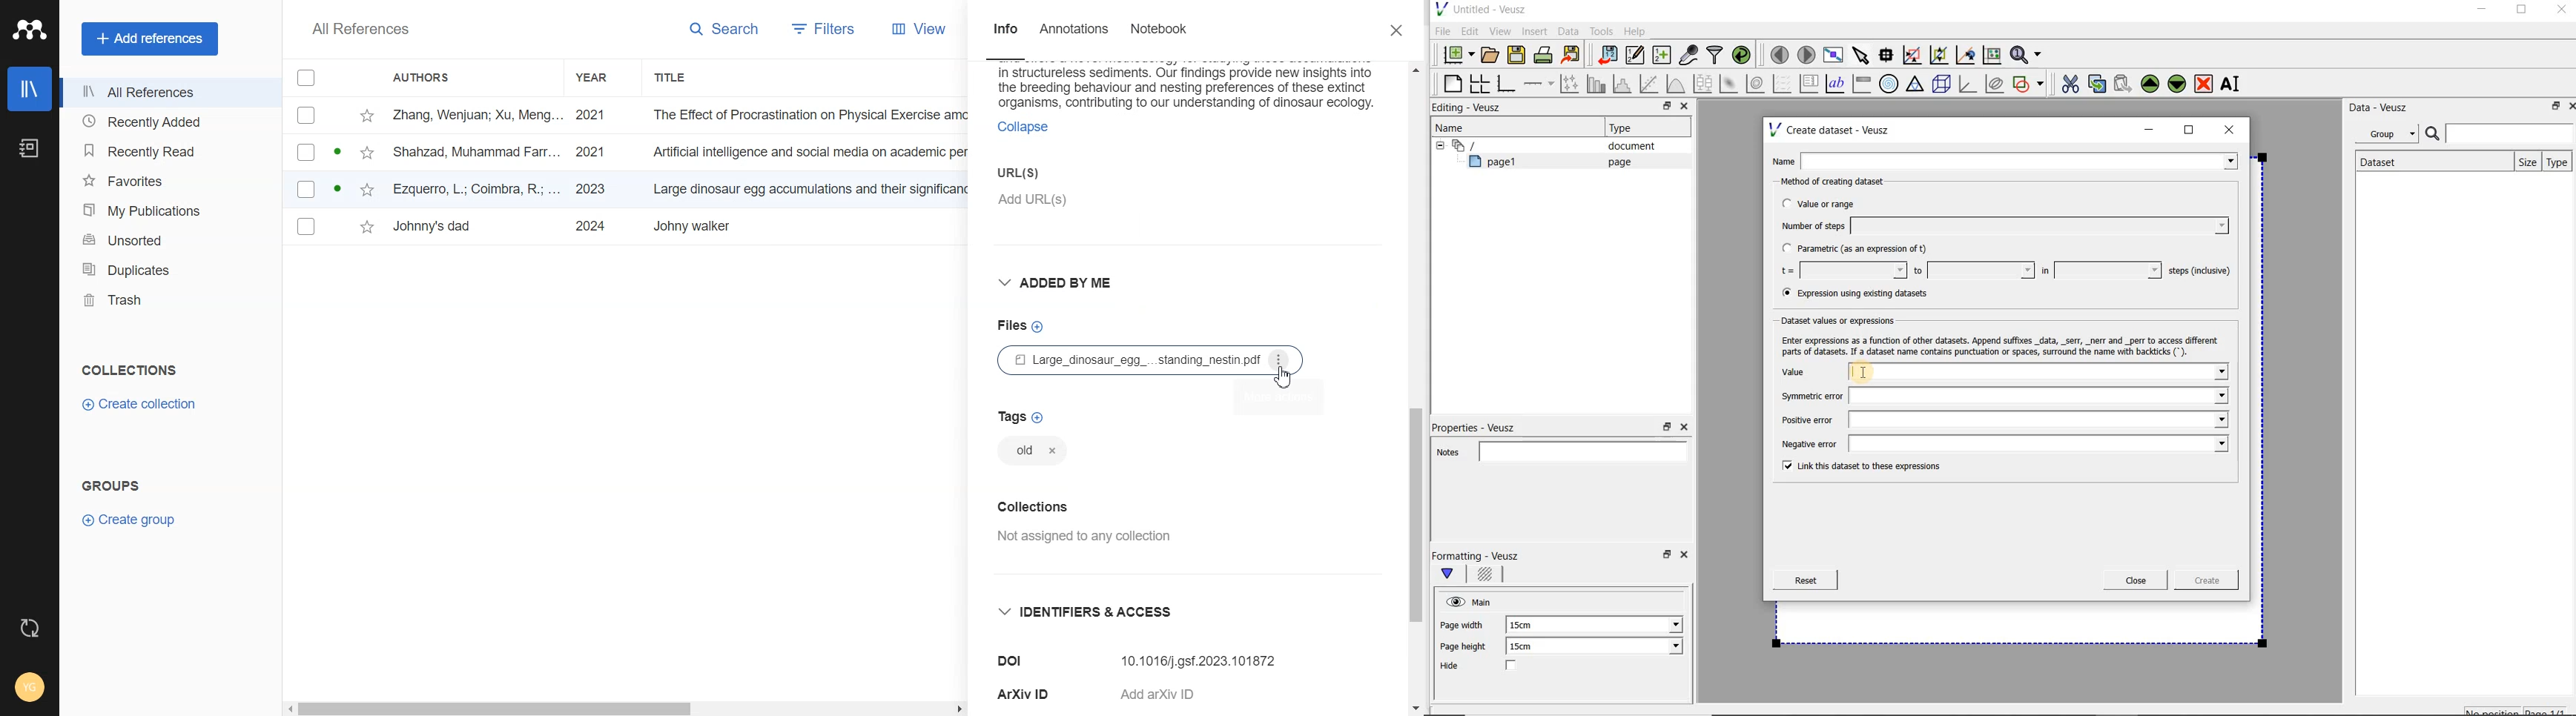  I want to click on 15cm, so click(1529, 647).